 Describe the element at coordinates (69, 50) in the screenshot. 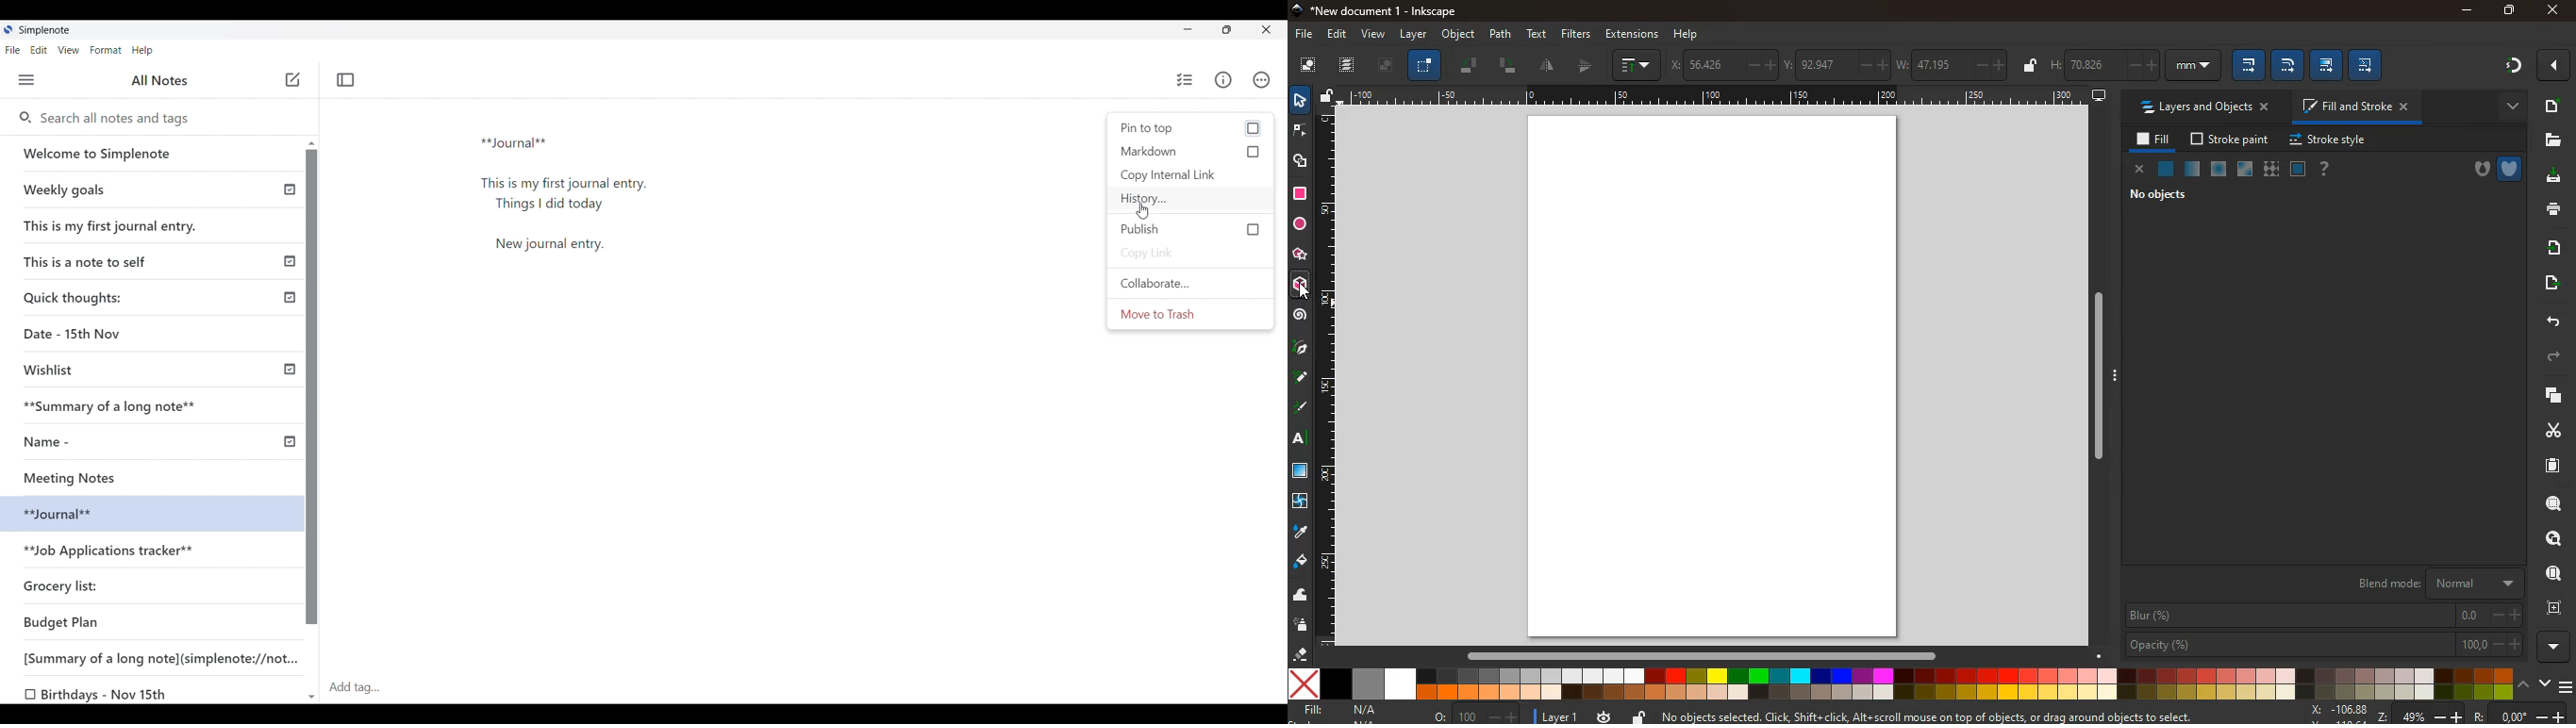

I see `View menu` at that location.